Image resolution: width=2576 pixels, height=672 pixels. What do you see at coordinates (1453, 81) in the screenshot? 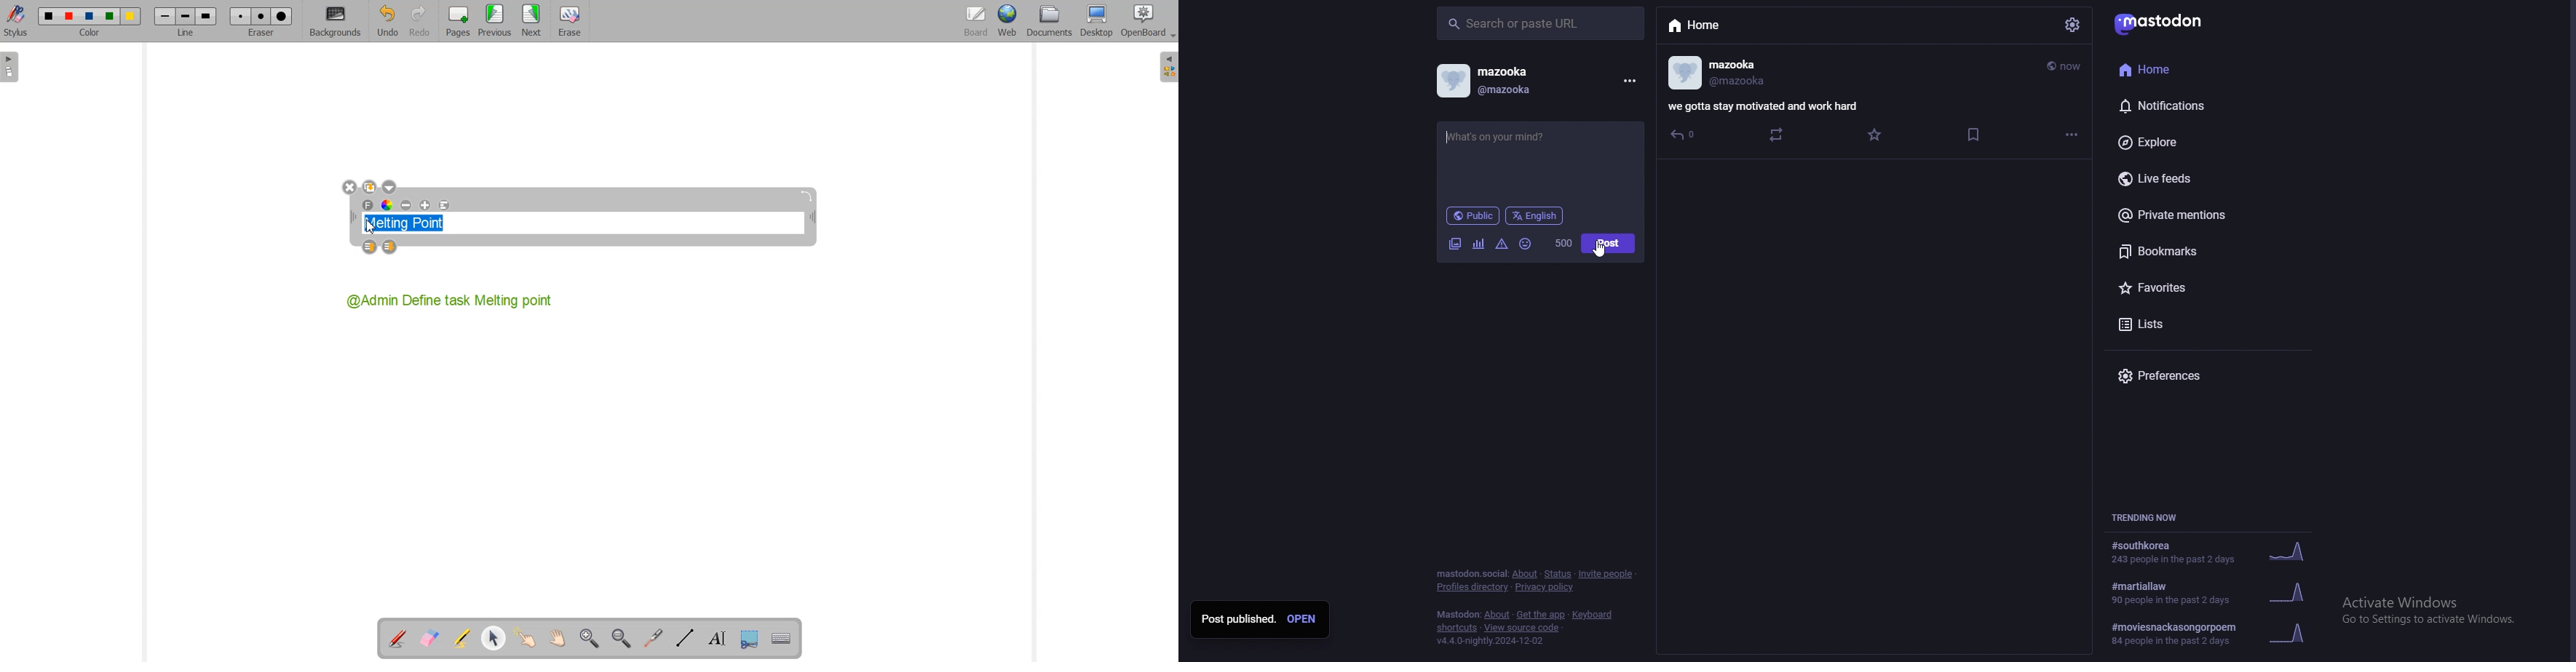
I see `profile` at bounding box center [1453, 81].